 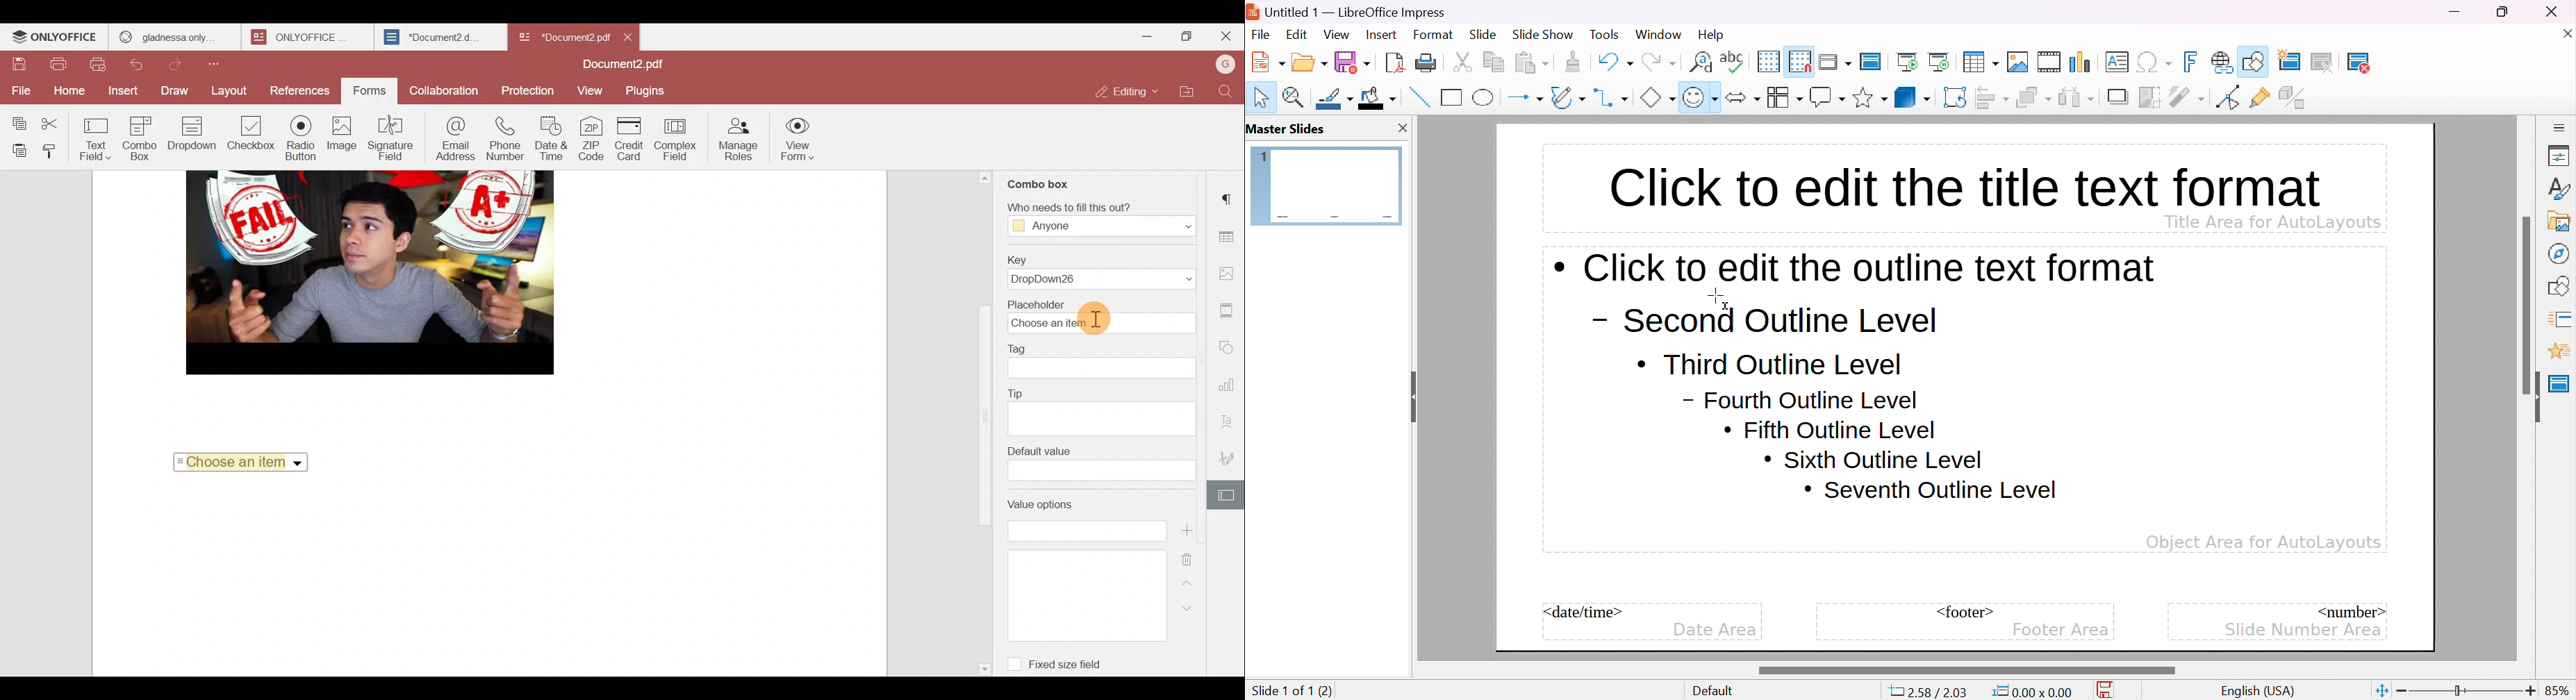 What do you see at coordinates (2368, 62) in the screenshot?
I see `delete slide` at bounding box center [2368, 62].